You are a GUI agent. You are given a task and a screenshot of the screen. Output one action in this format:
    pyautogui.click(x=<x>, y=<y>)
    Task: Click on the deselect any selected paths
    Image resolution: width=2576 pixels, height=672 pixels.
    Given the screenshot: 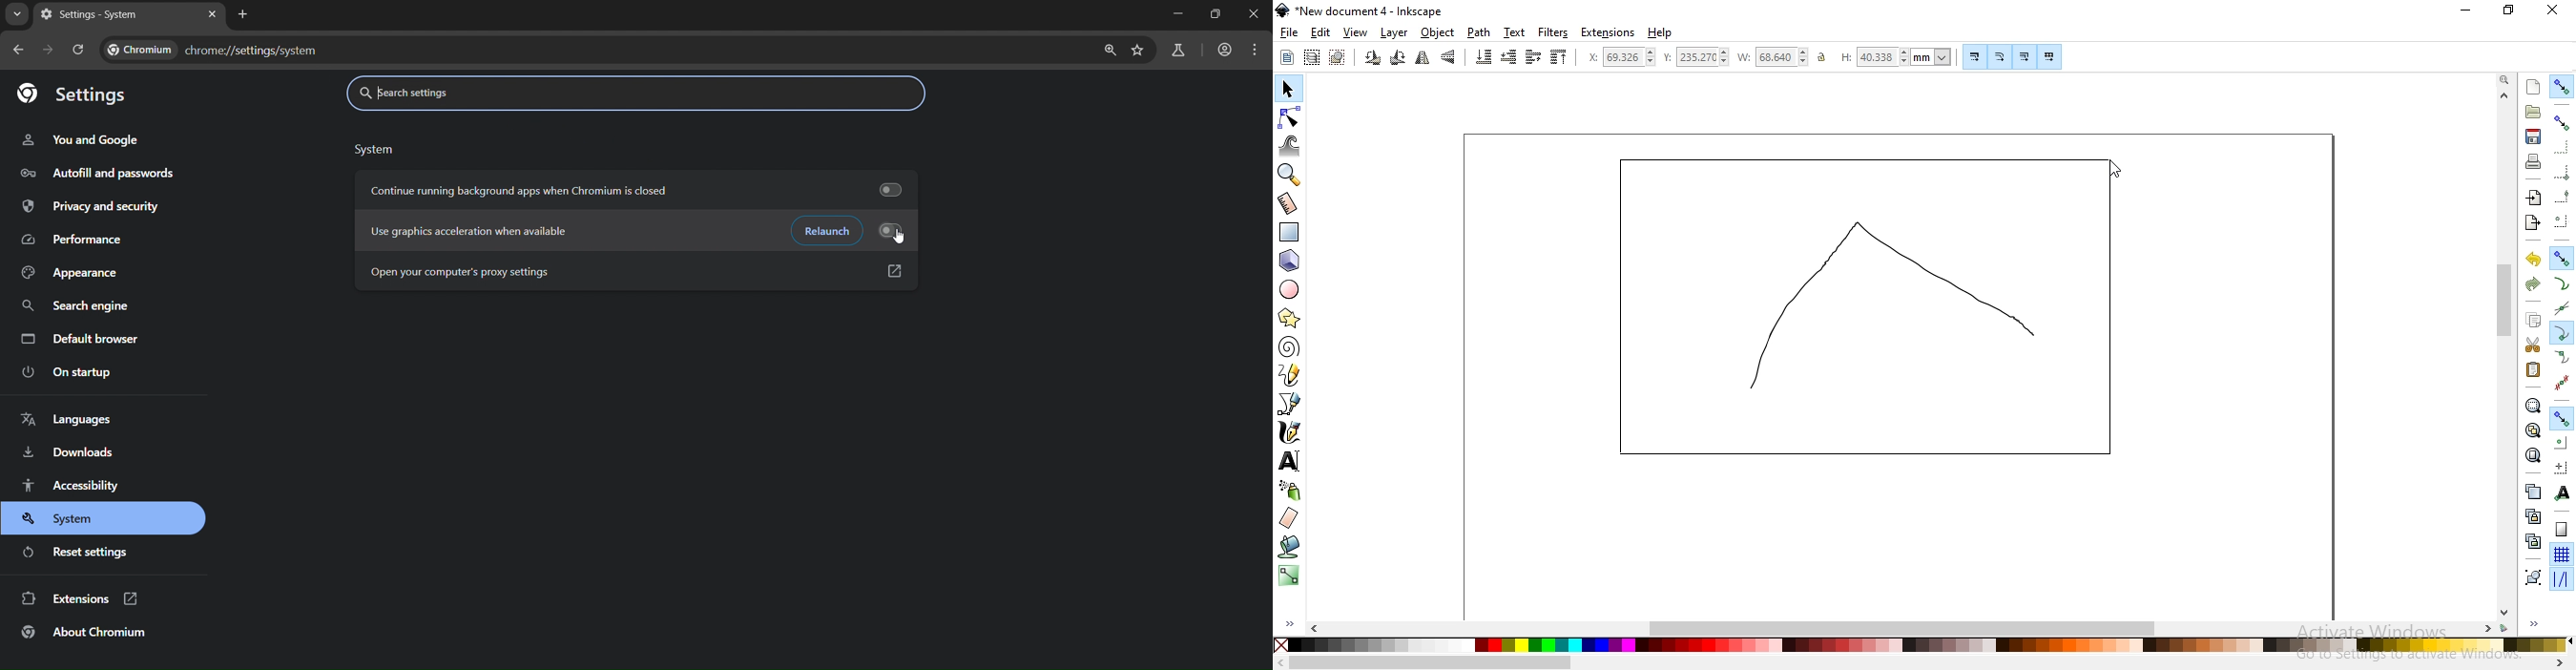 What is the action you would take?
    pyautogui.click(x=1337, y=58)
    